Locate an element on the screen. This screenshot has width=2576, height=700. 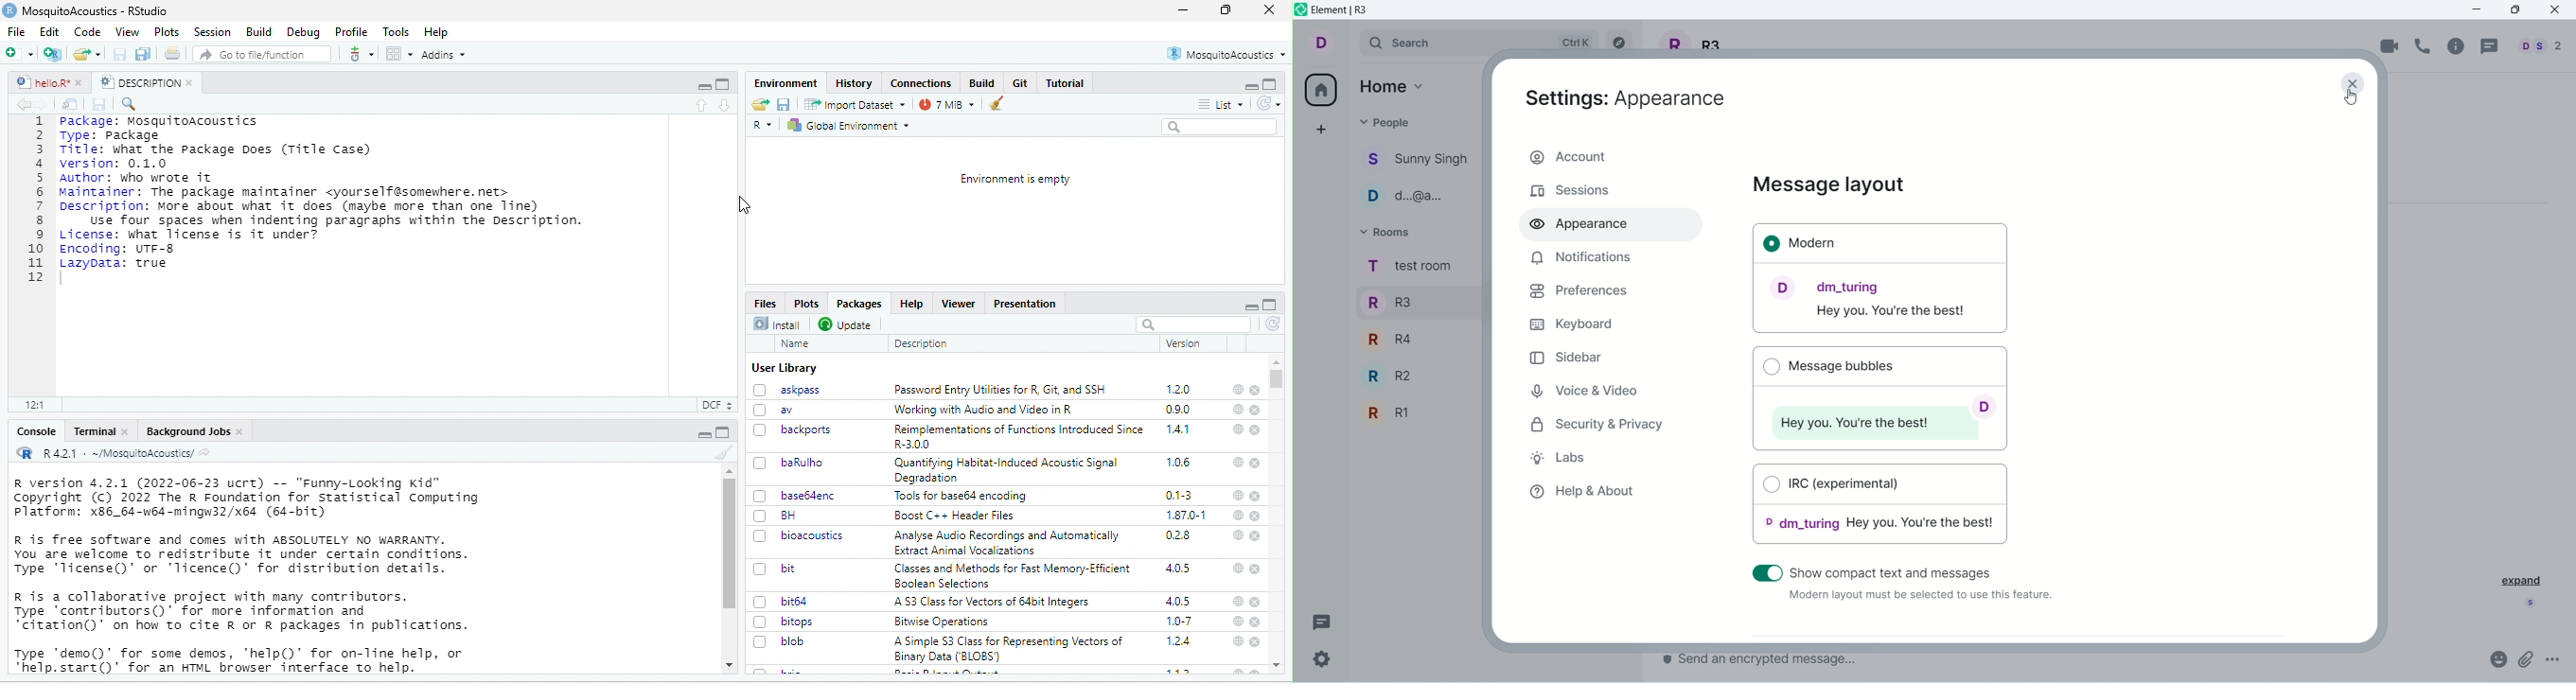
Code is located at coordinates (88, 31).